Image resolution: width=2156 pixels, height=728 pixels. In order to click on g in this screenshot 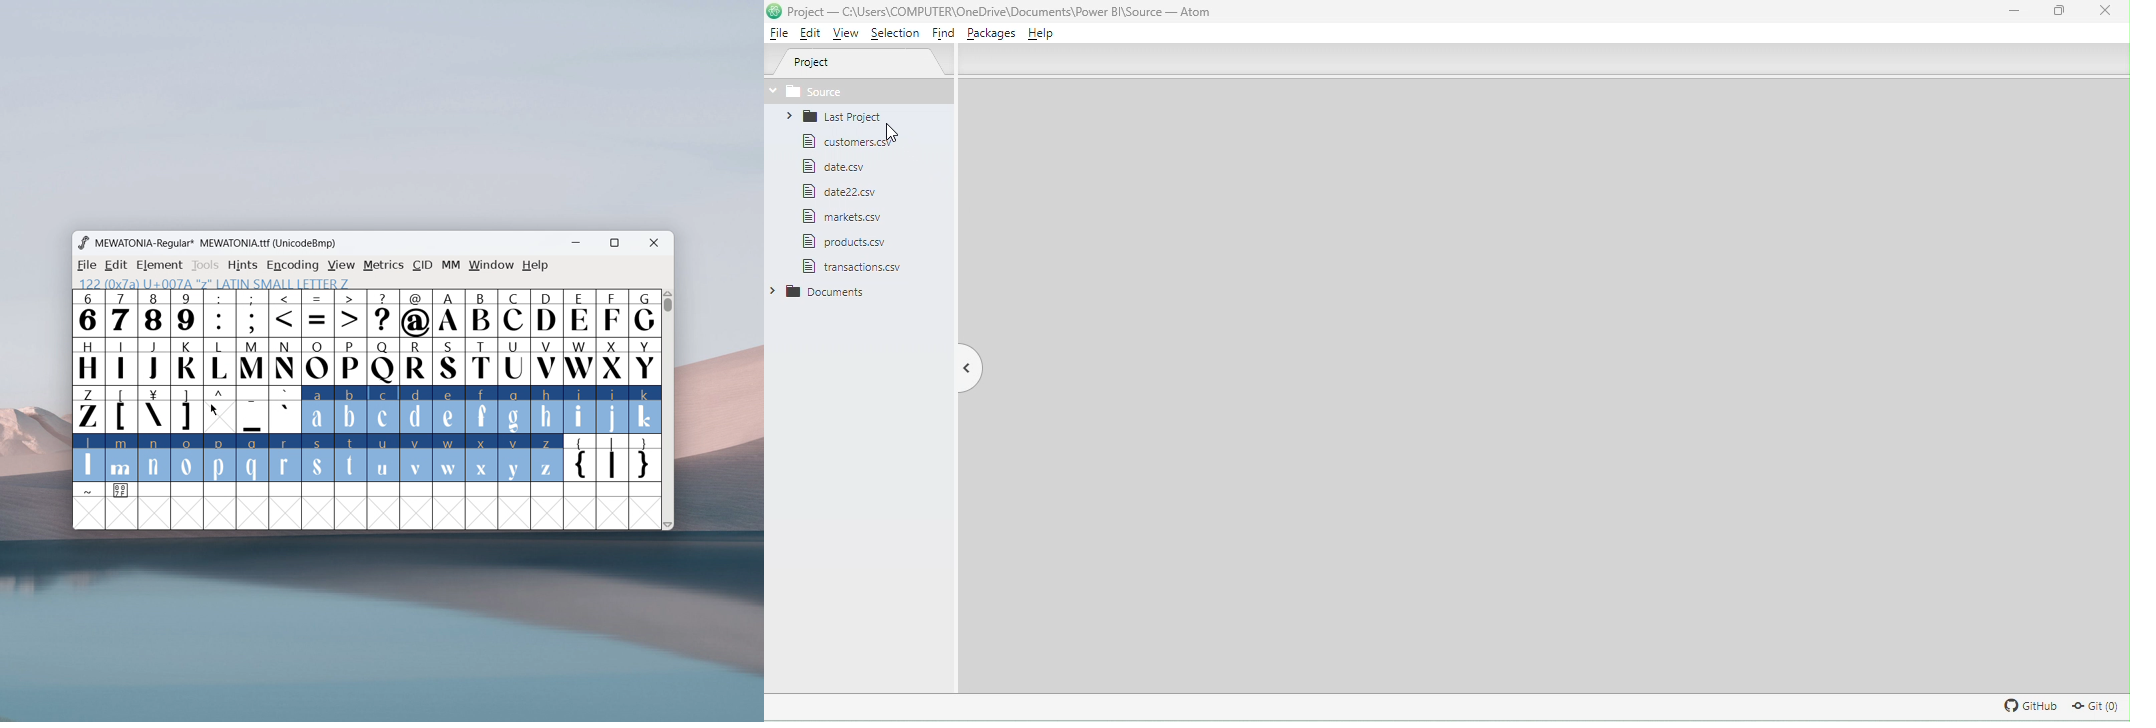, I will do `click(515, 408)`.